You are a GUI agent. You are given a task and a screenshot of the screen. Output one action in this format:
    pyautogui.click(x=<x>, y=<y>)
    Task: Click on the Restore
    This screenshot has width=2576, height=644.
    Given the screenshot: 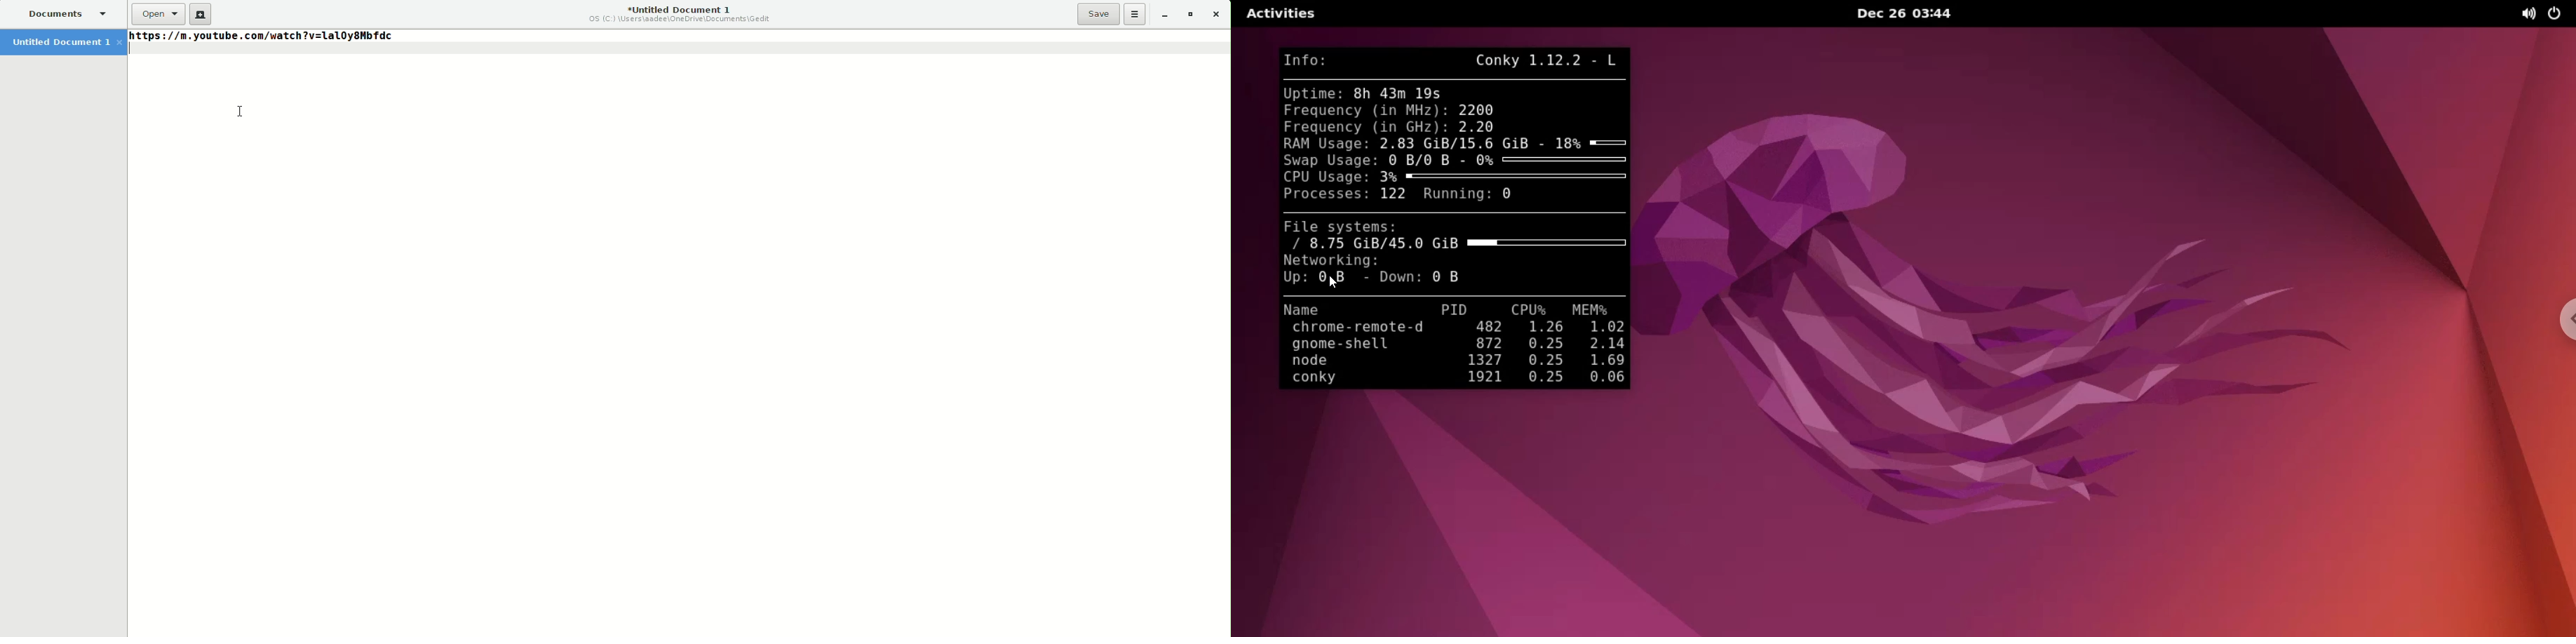 What is the action you would take?
    pyautogui.click(x=1188, y=13)
    